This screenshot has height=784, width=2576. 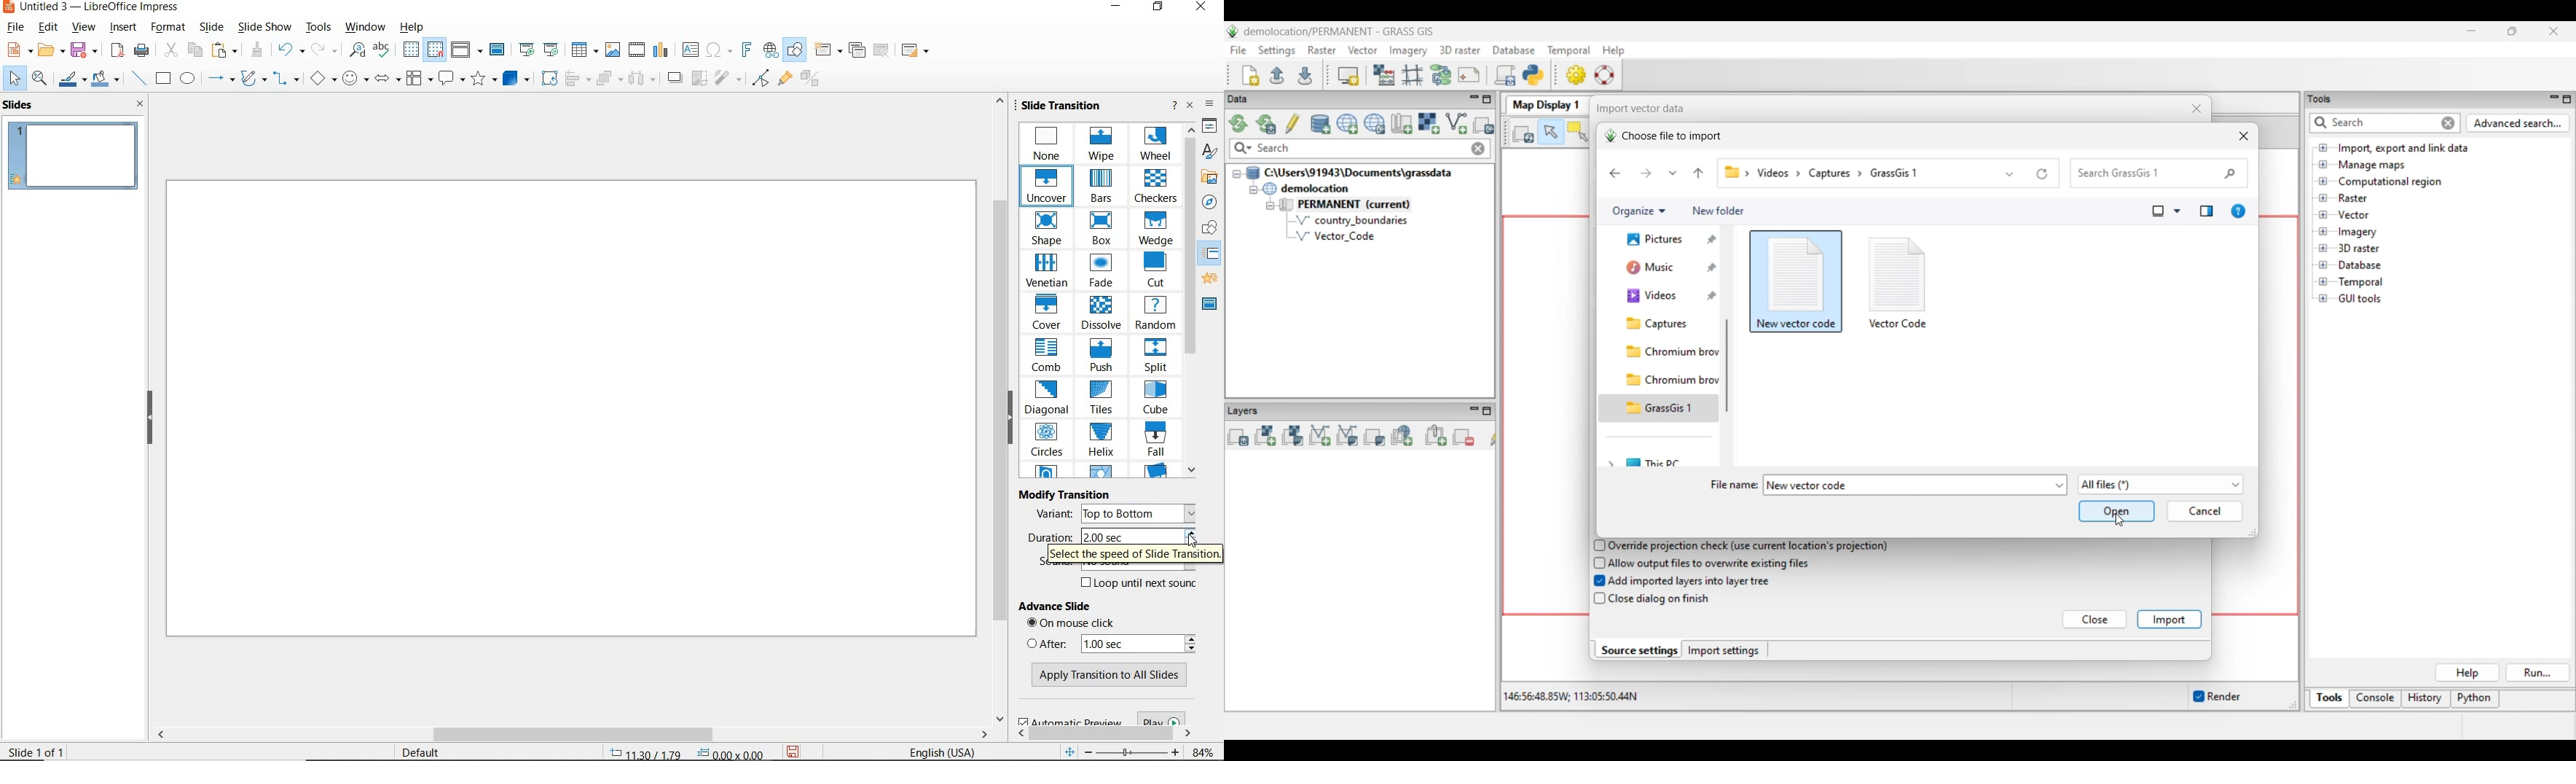 What do you see at coordinates (1086, 625) in the screenshot?
I see `ON MOUSE CLICK` at bounding box center [1086, 625].